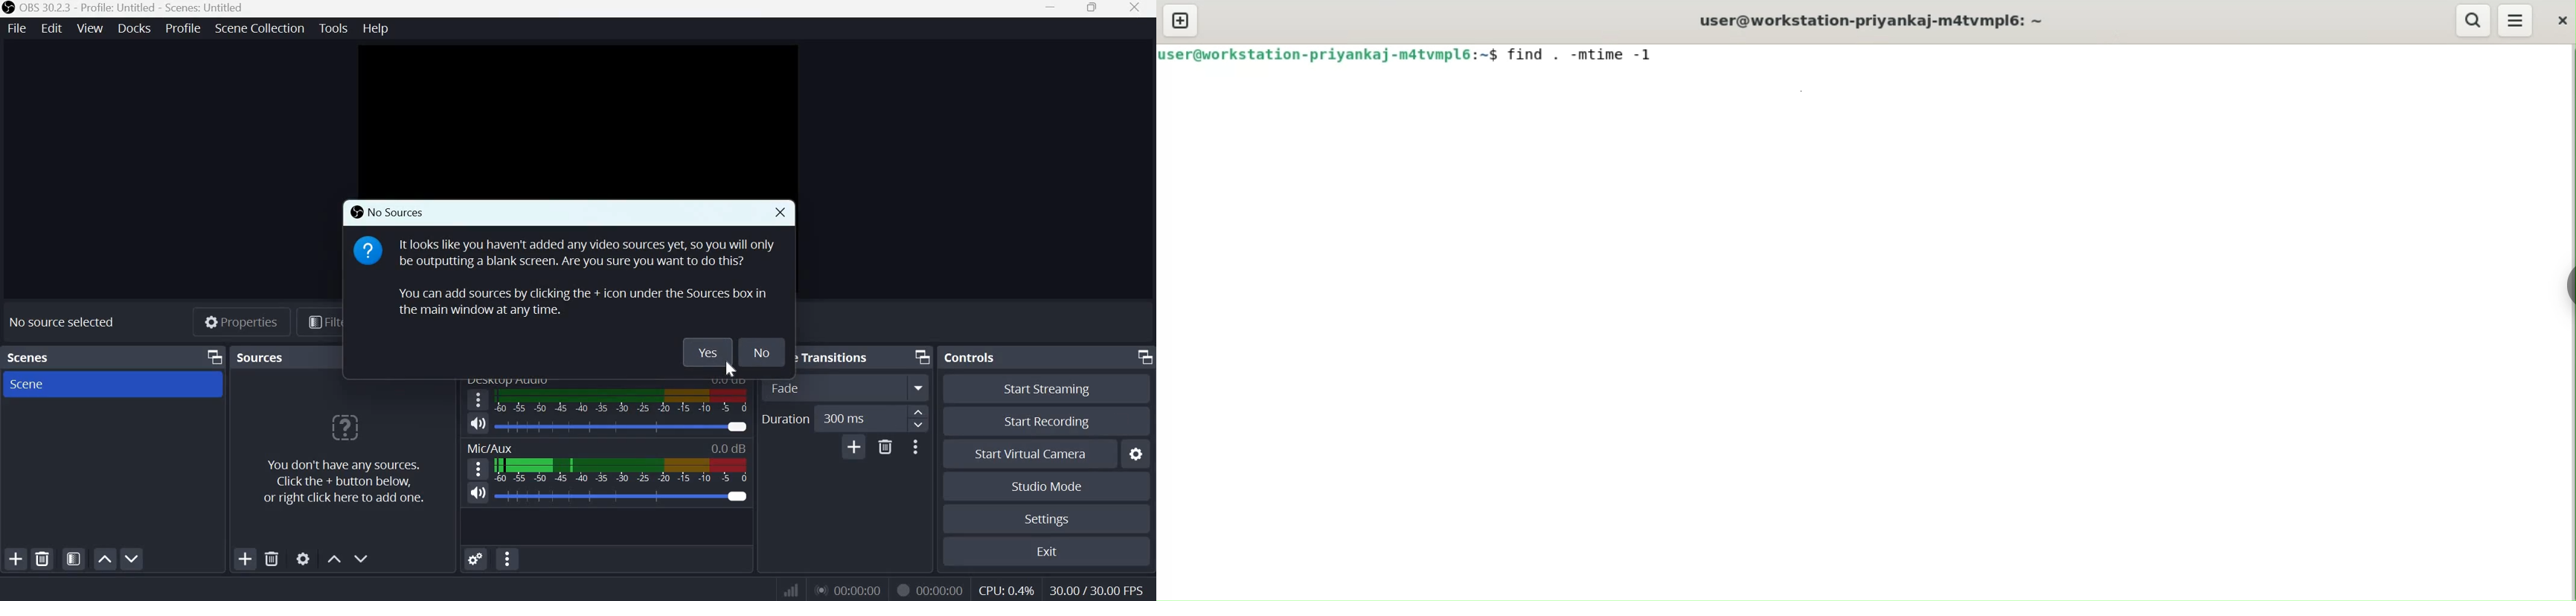 The height and width of the screenshot is (616, 2576). I want to click on Scene, so click(33, 385).